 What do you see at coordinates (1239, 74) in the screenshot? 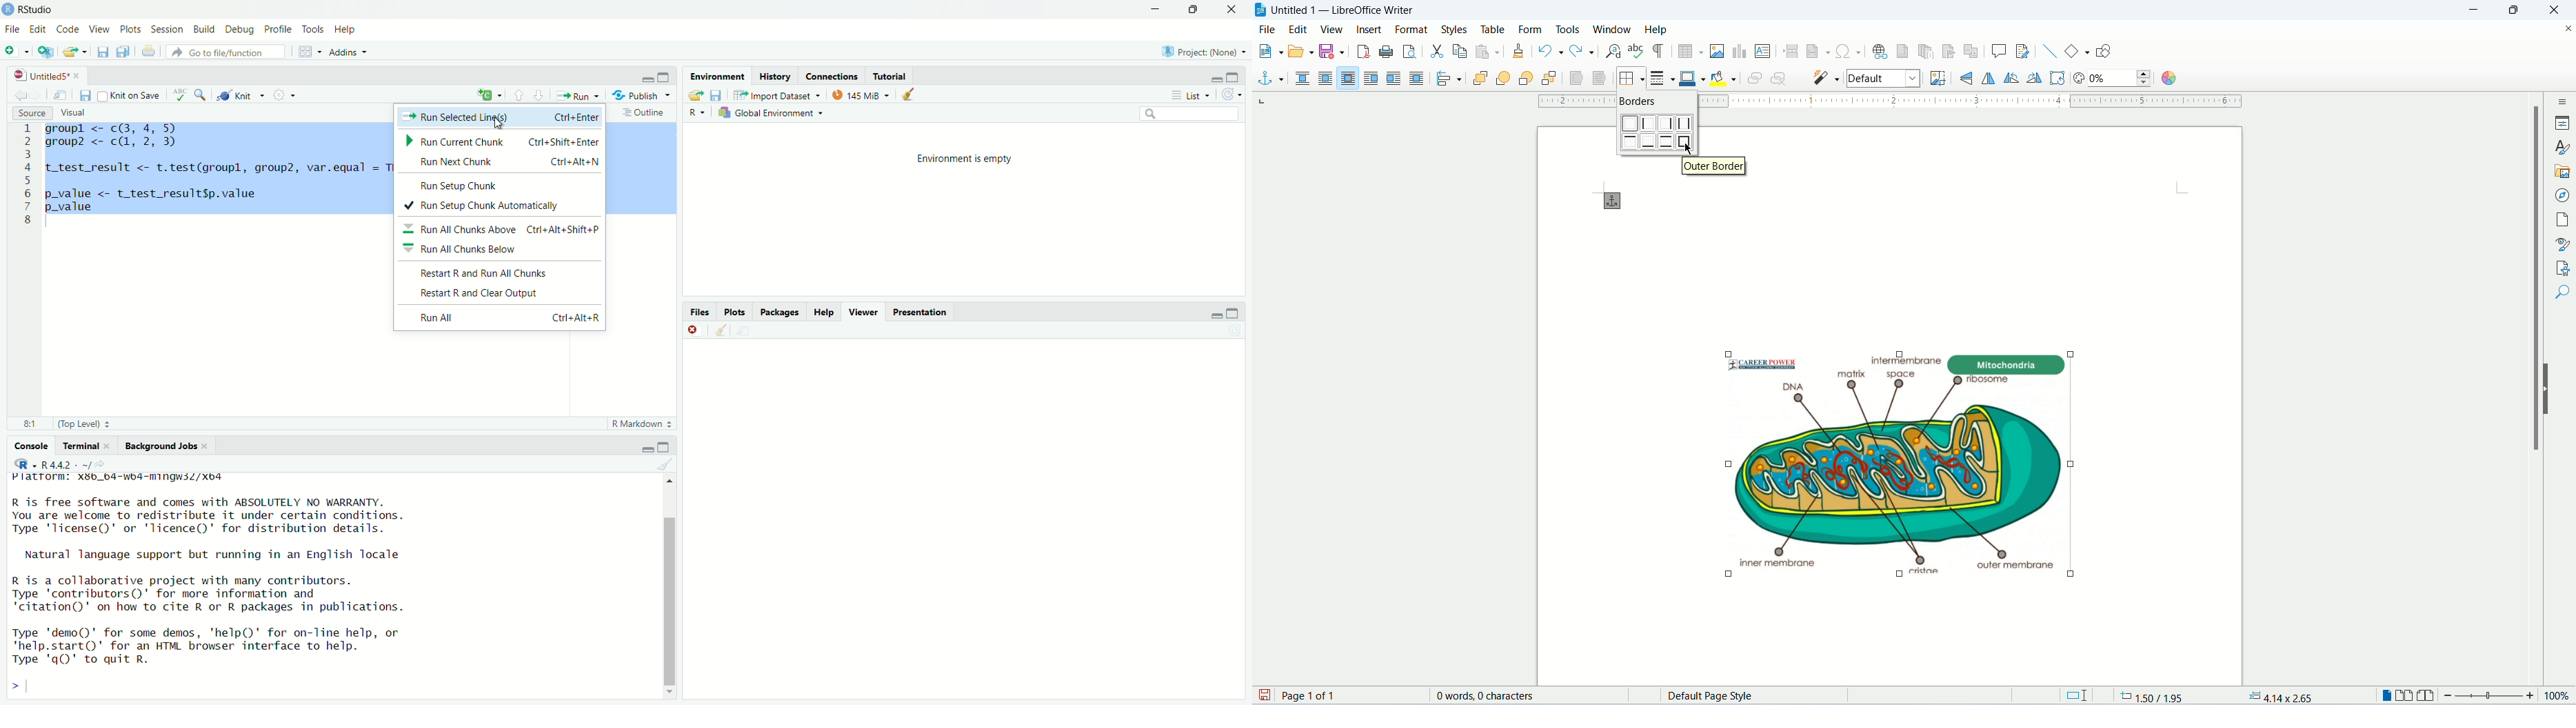
I see `maximise` at bounding box center [1239, 74].